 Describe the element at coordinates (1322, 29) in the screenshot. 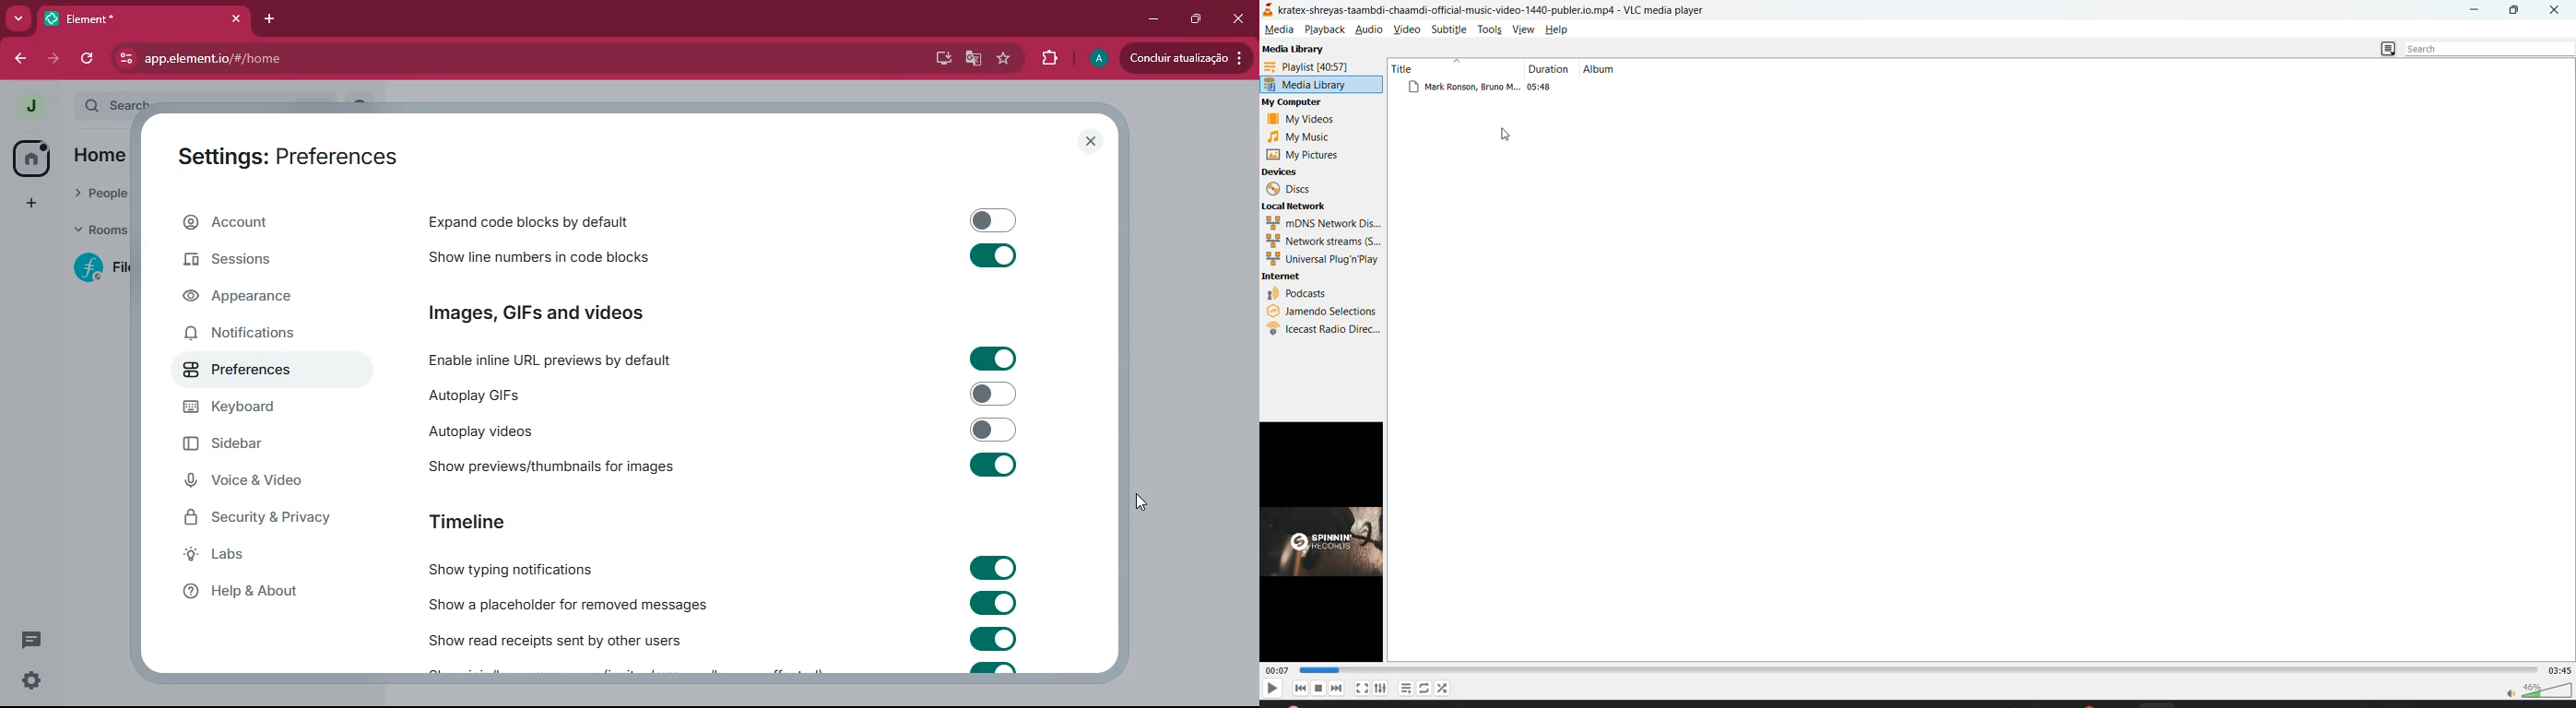

I see `playback` at that location.